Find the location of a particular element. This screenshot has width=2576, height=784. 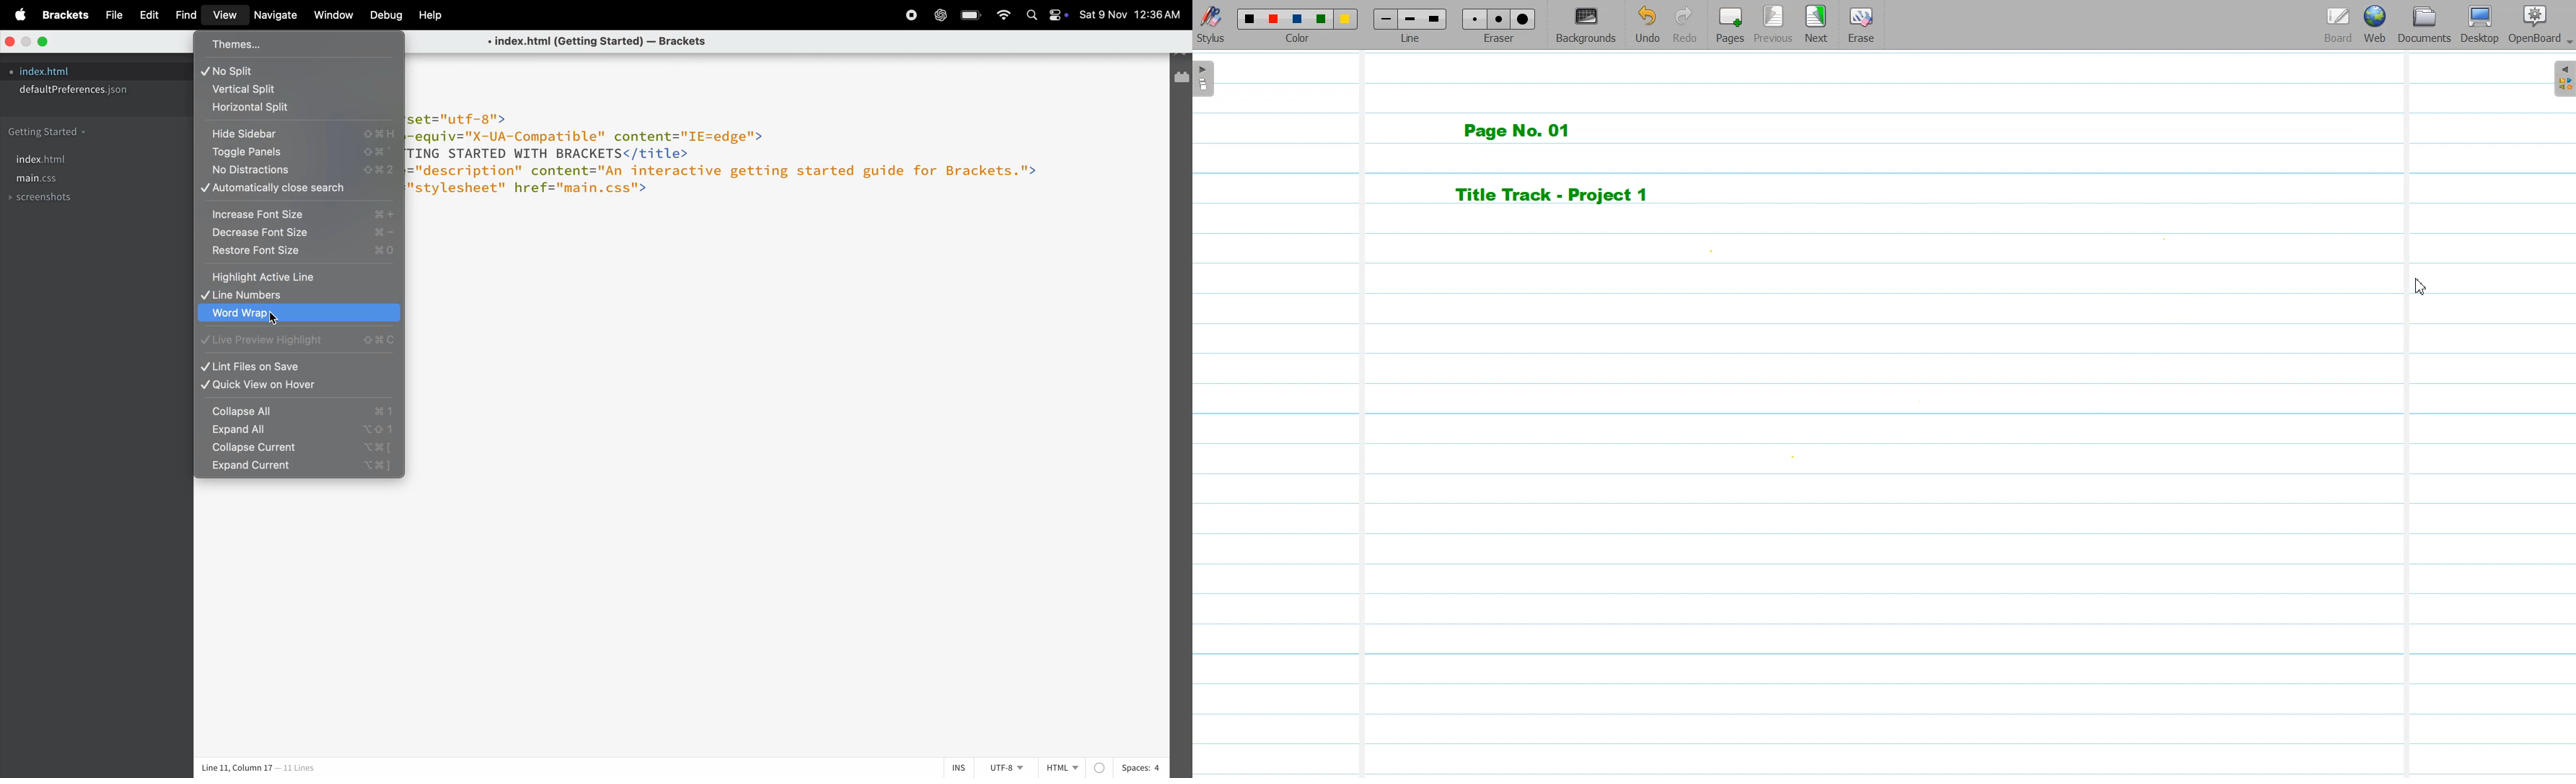

no distractions is located at coordinates (295, 171).